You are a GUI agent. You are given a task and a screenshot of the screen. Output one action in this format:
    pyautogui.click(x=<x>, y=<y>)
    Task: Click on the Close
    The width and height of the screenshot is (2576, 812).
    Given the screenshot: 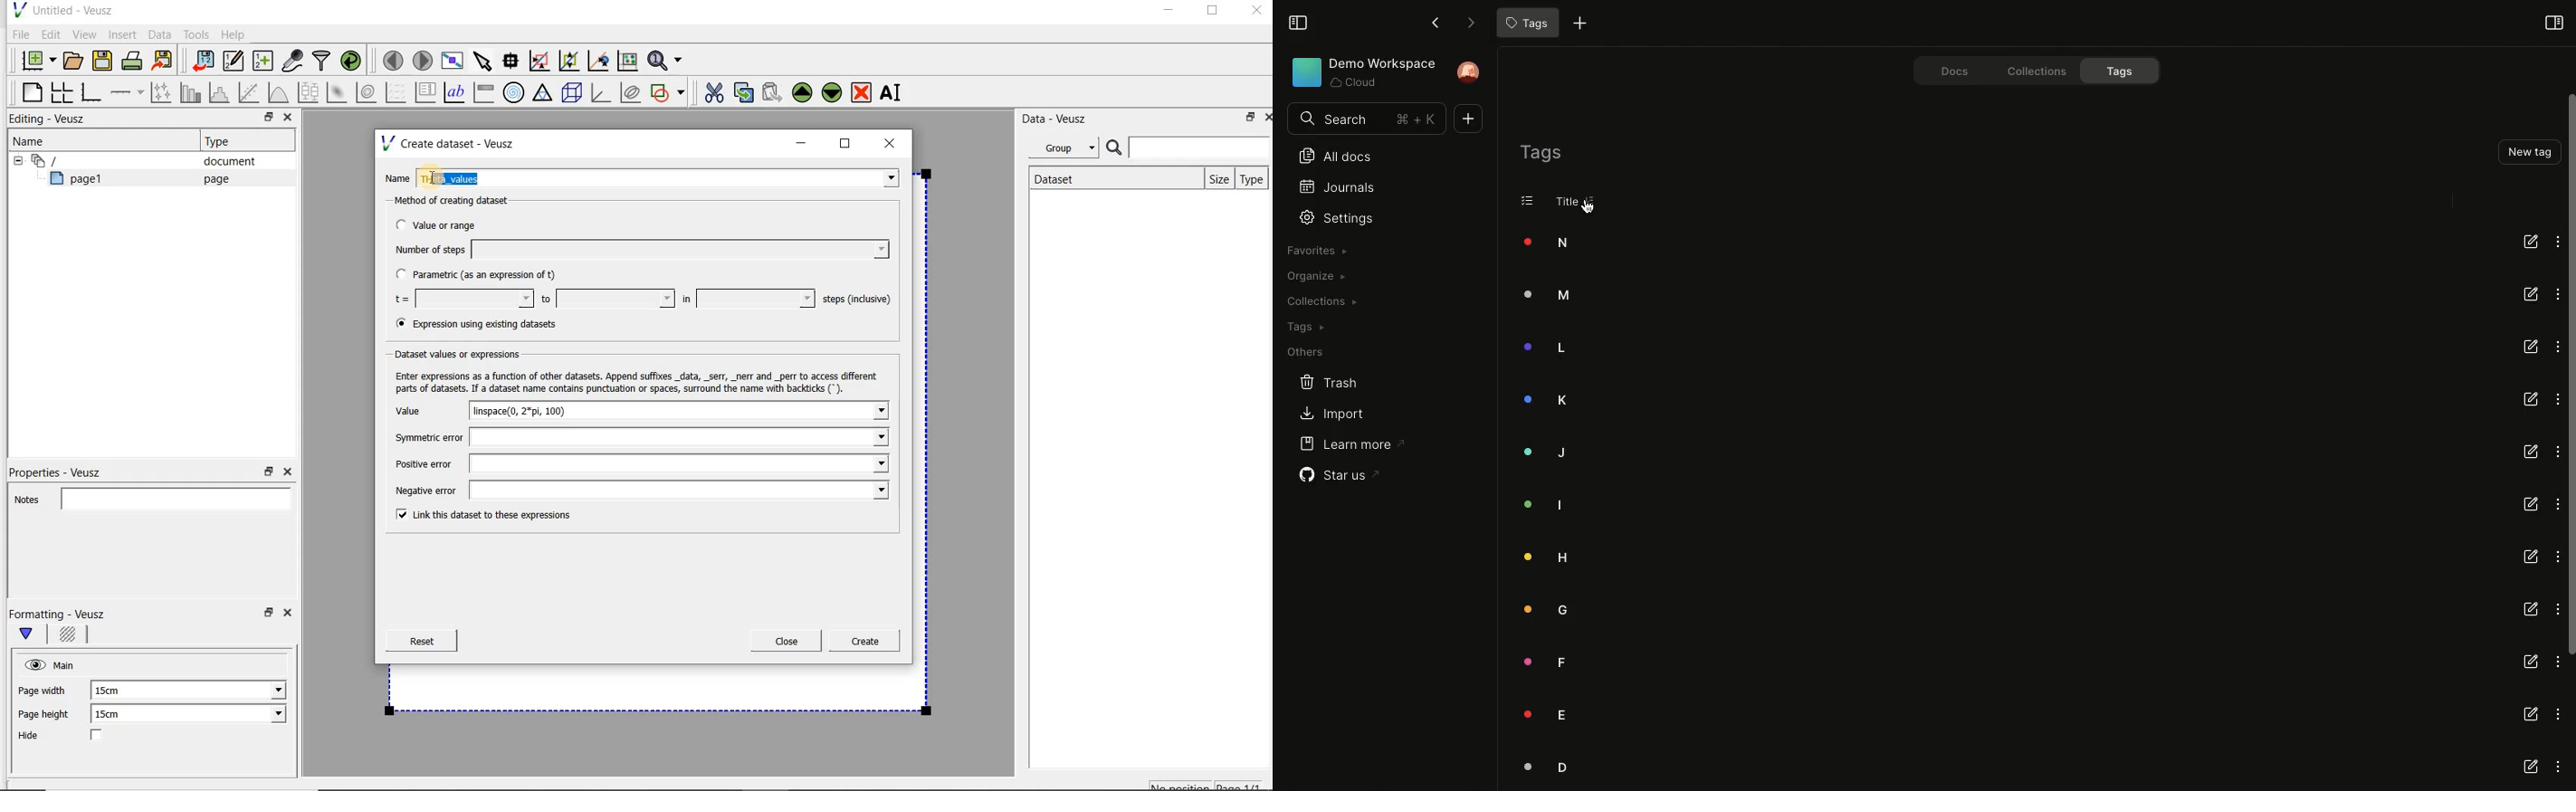 What is the action you would take?
    pyautogui.click(x=1265, y=116)
    